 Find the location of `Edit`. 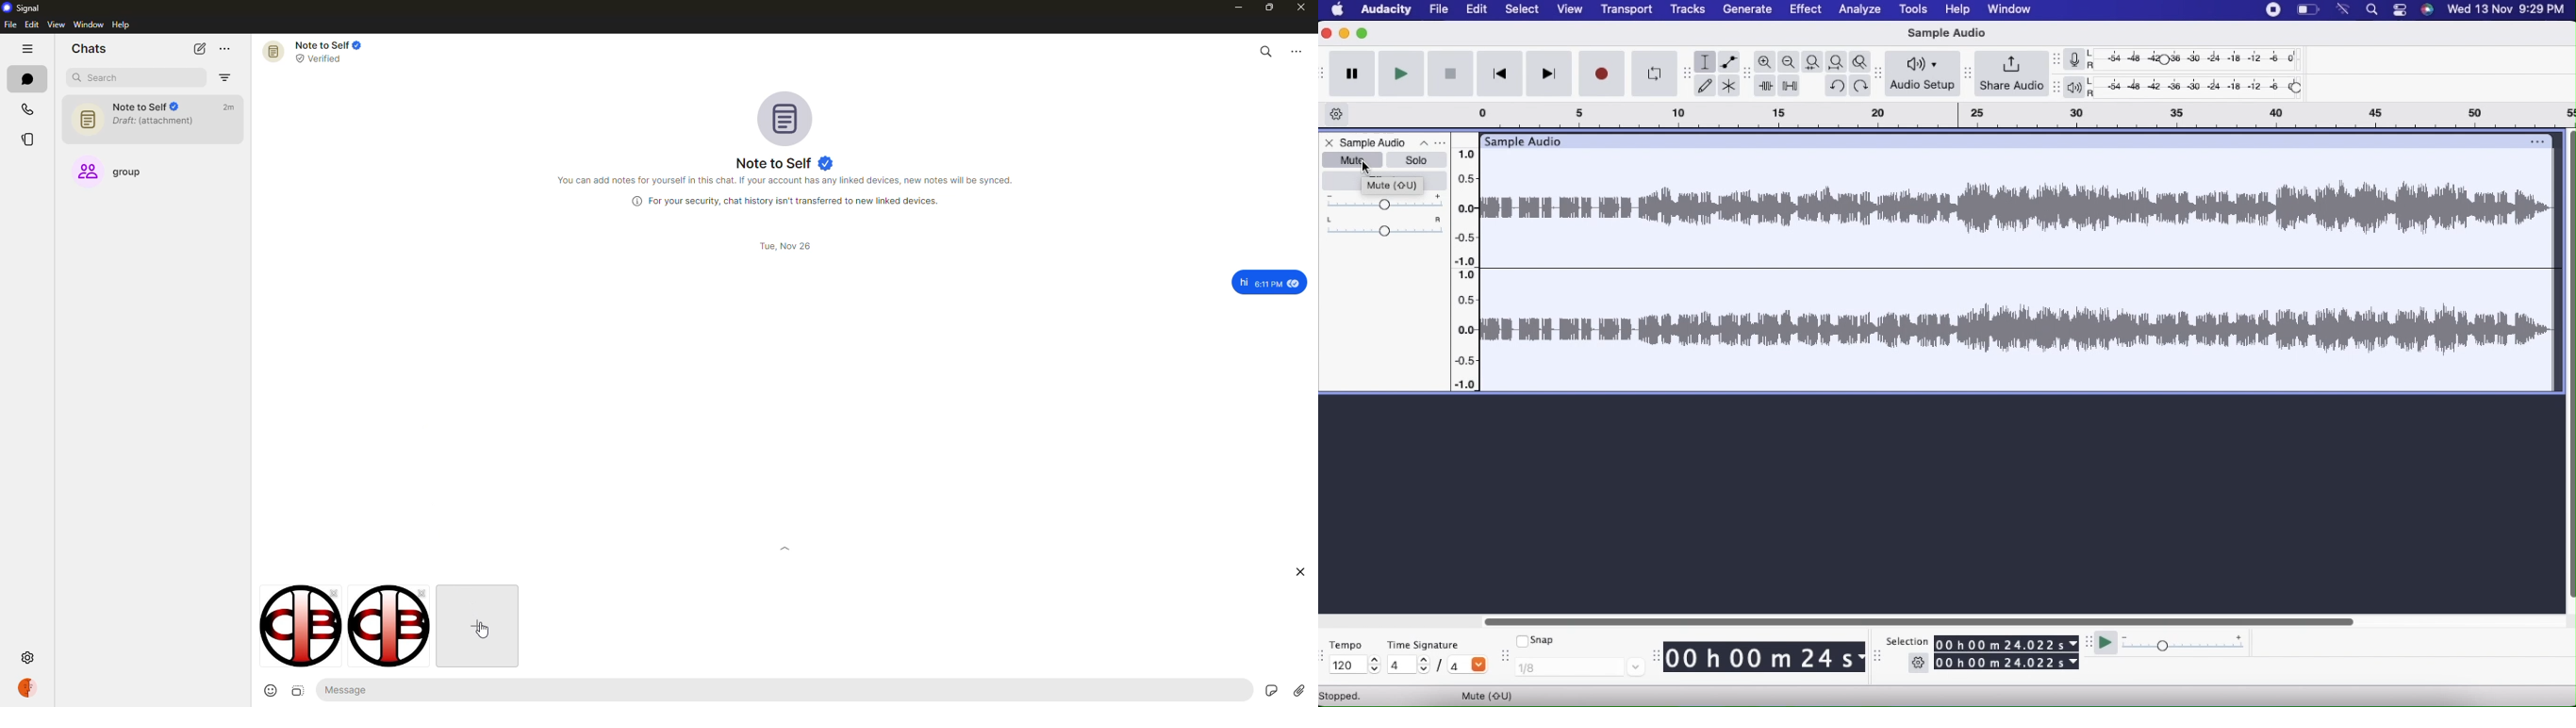

Edit is located at coordinates (1478, 10).